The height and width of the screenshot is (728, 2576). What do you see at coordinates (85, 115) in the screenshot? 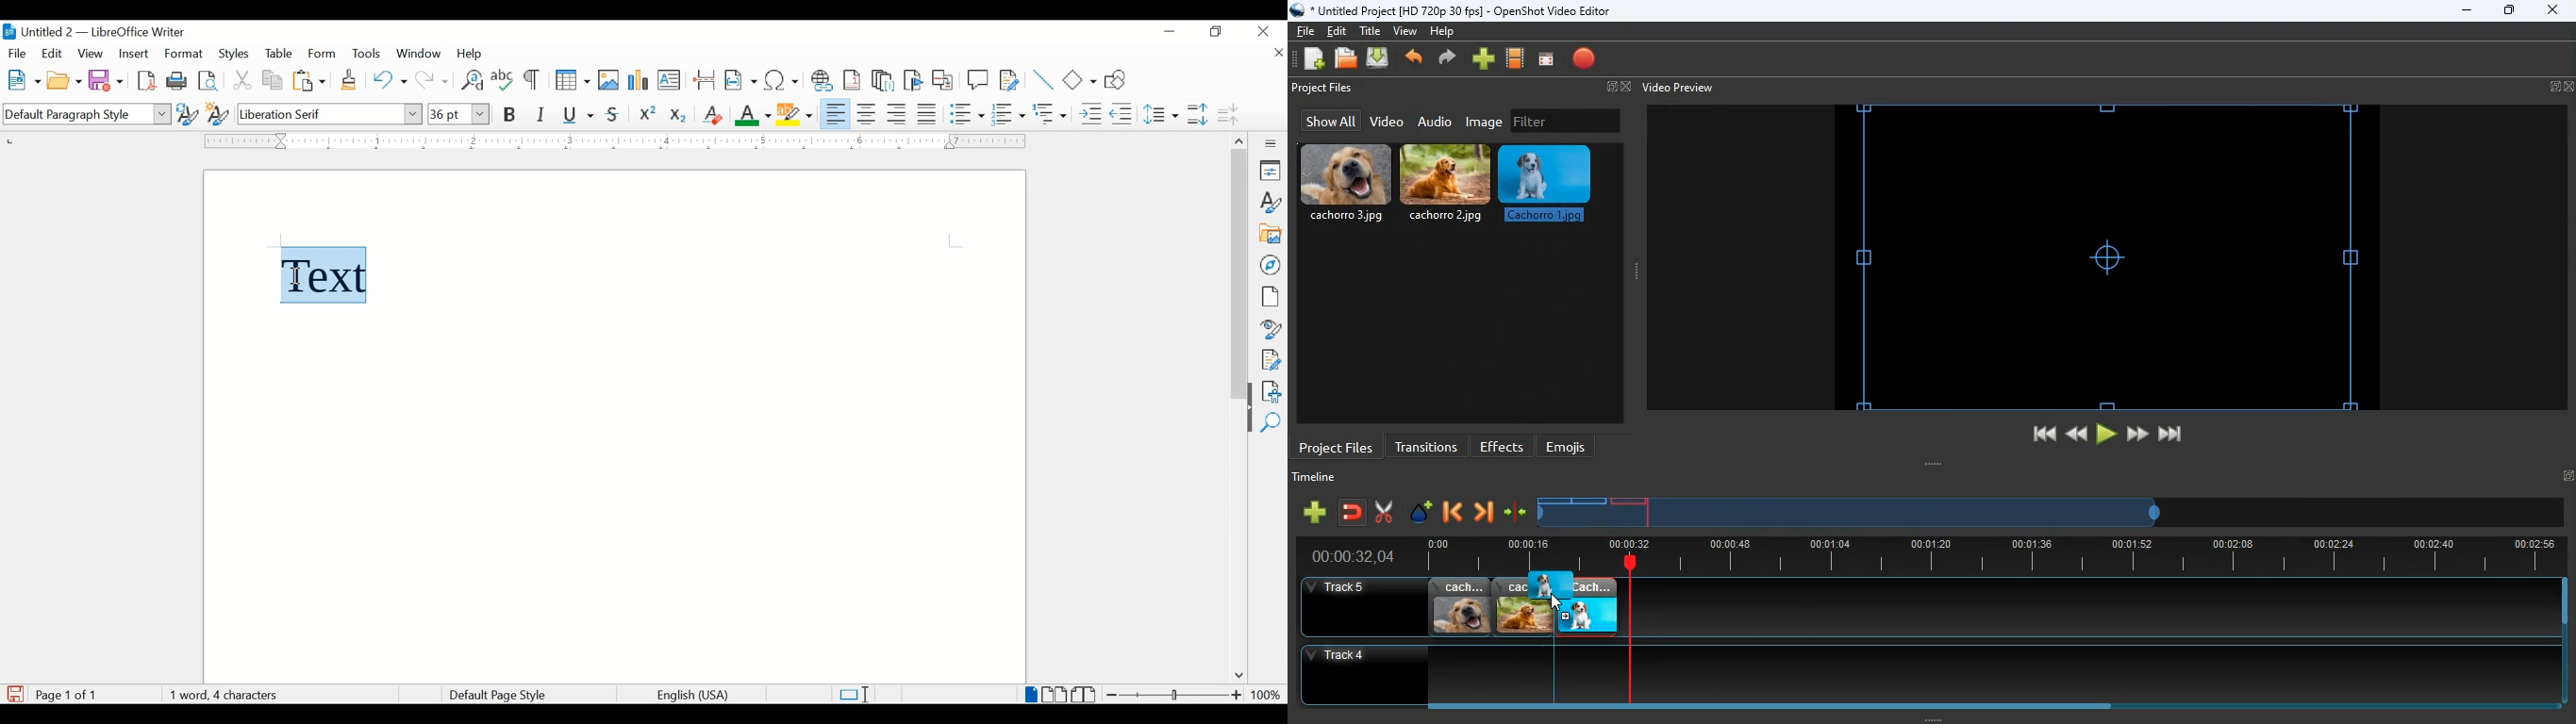
I see `default paragraph style` at bounding box center [85, 115].